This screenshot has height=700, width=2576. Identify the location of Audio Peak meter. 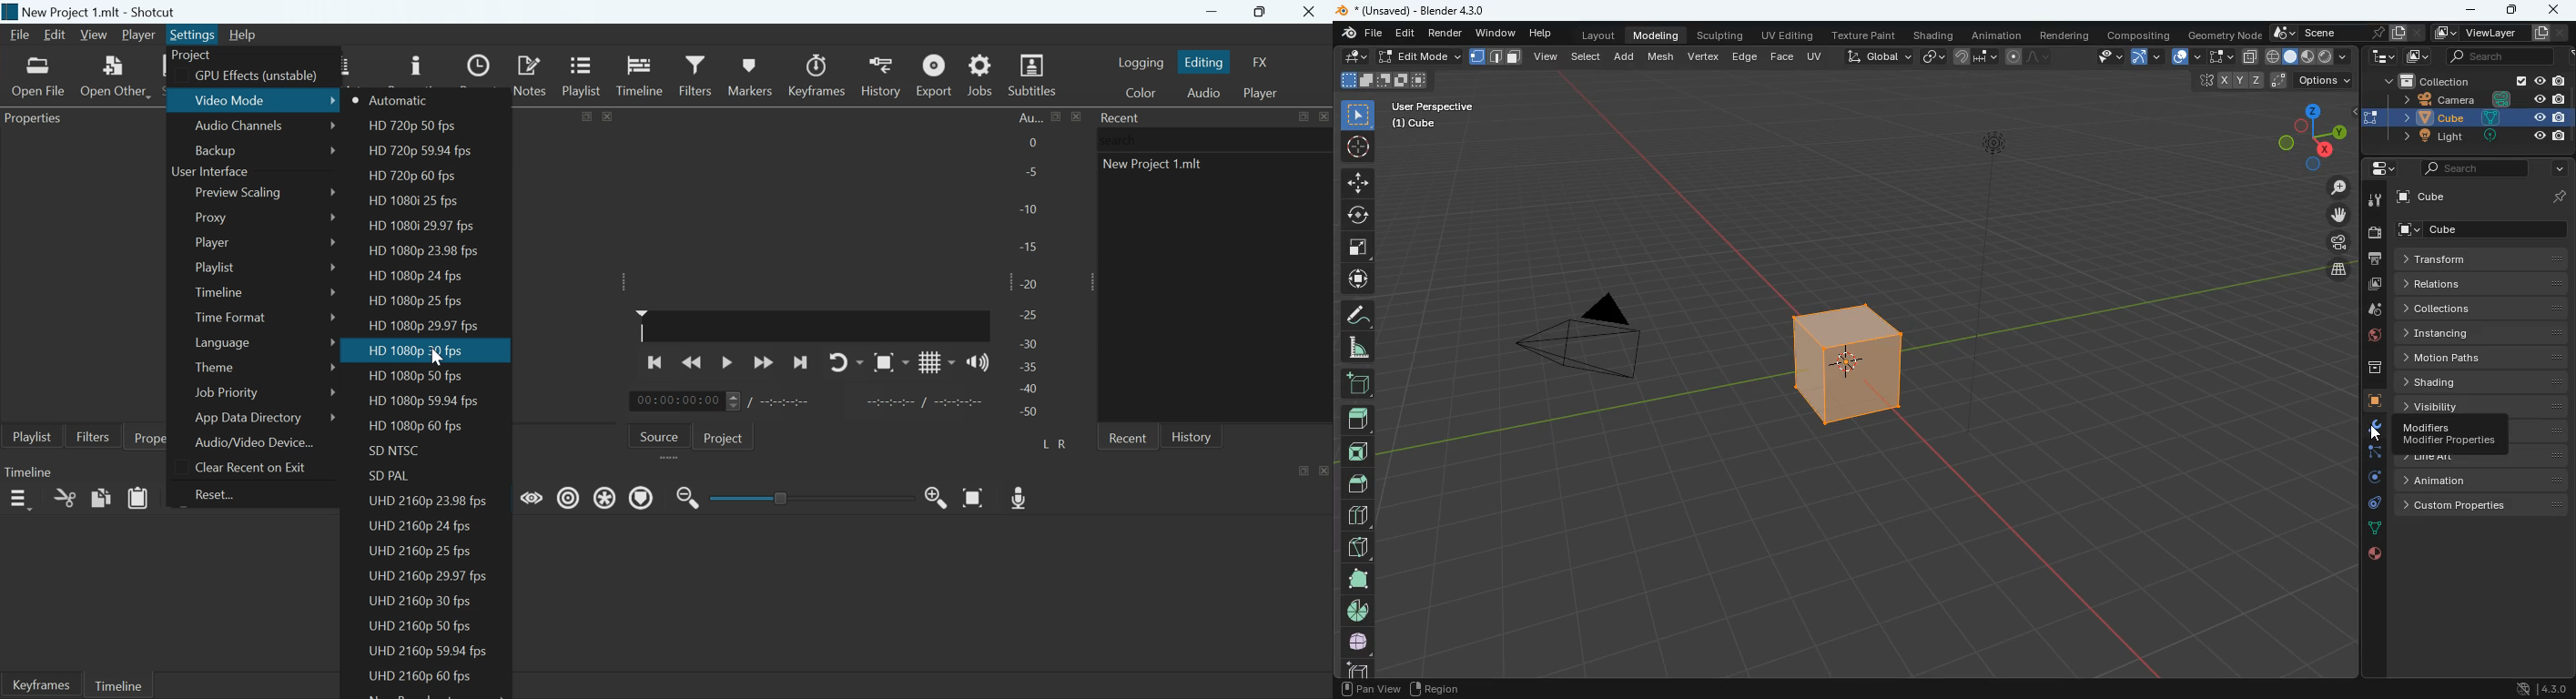
(1031, 267).